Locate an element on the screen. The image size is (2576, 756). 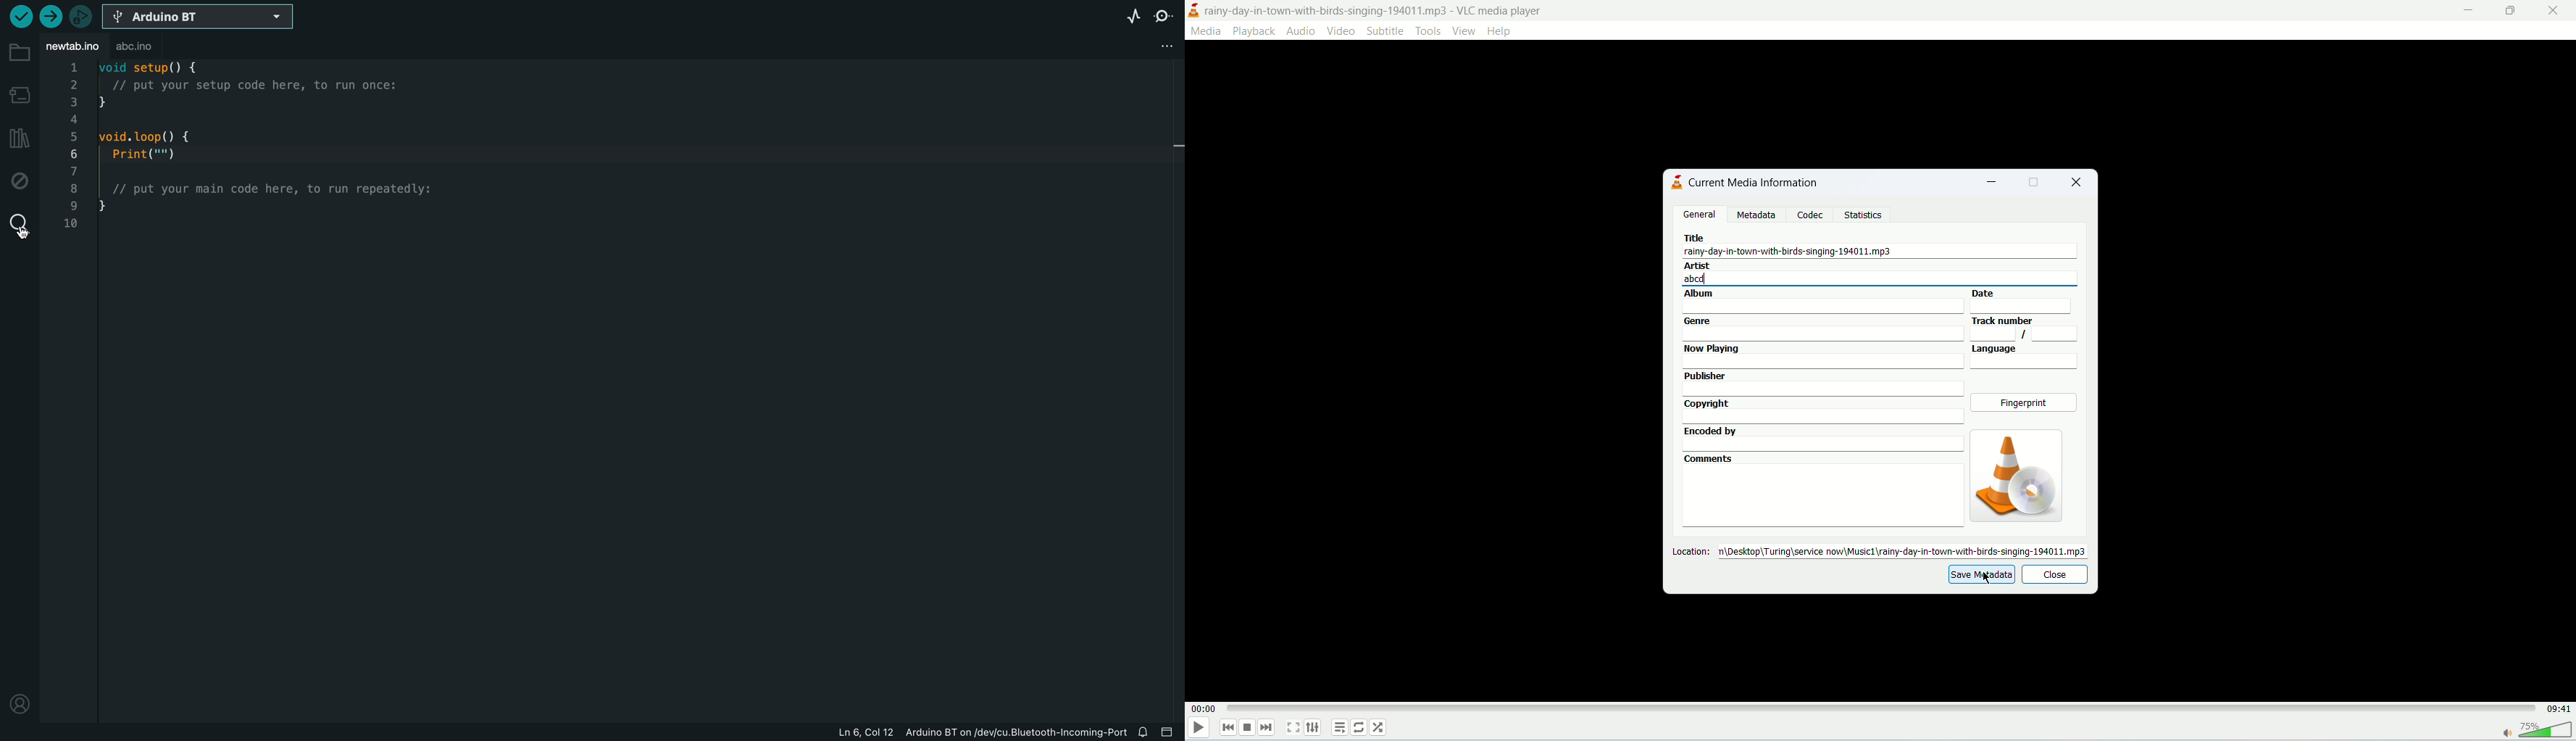
progress bar is located at coordinates (1883, 708).